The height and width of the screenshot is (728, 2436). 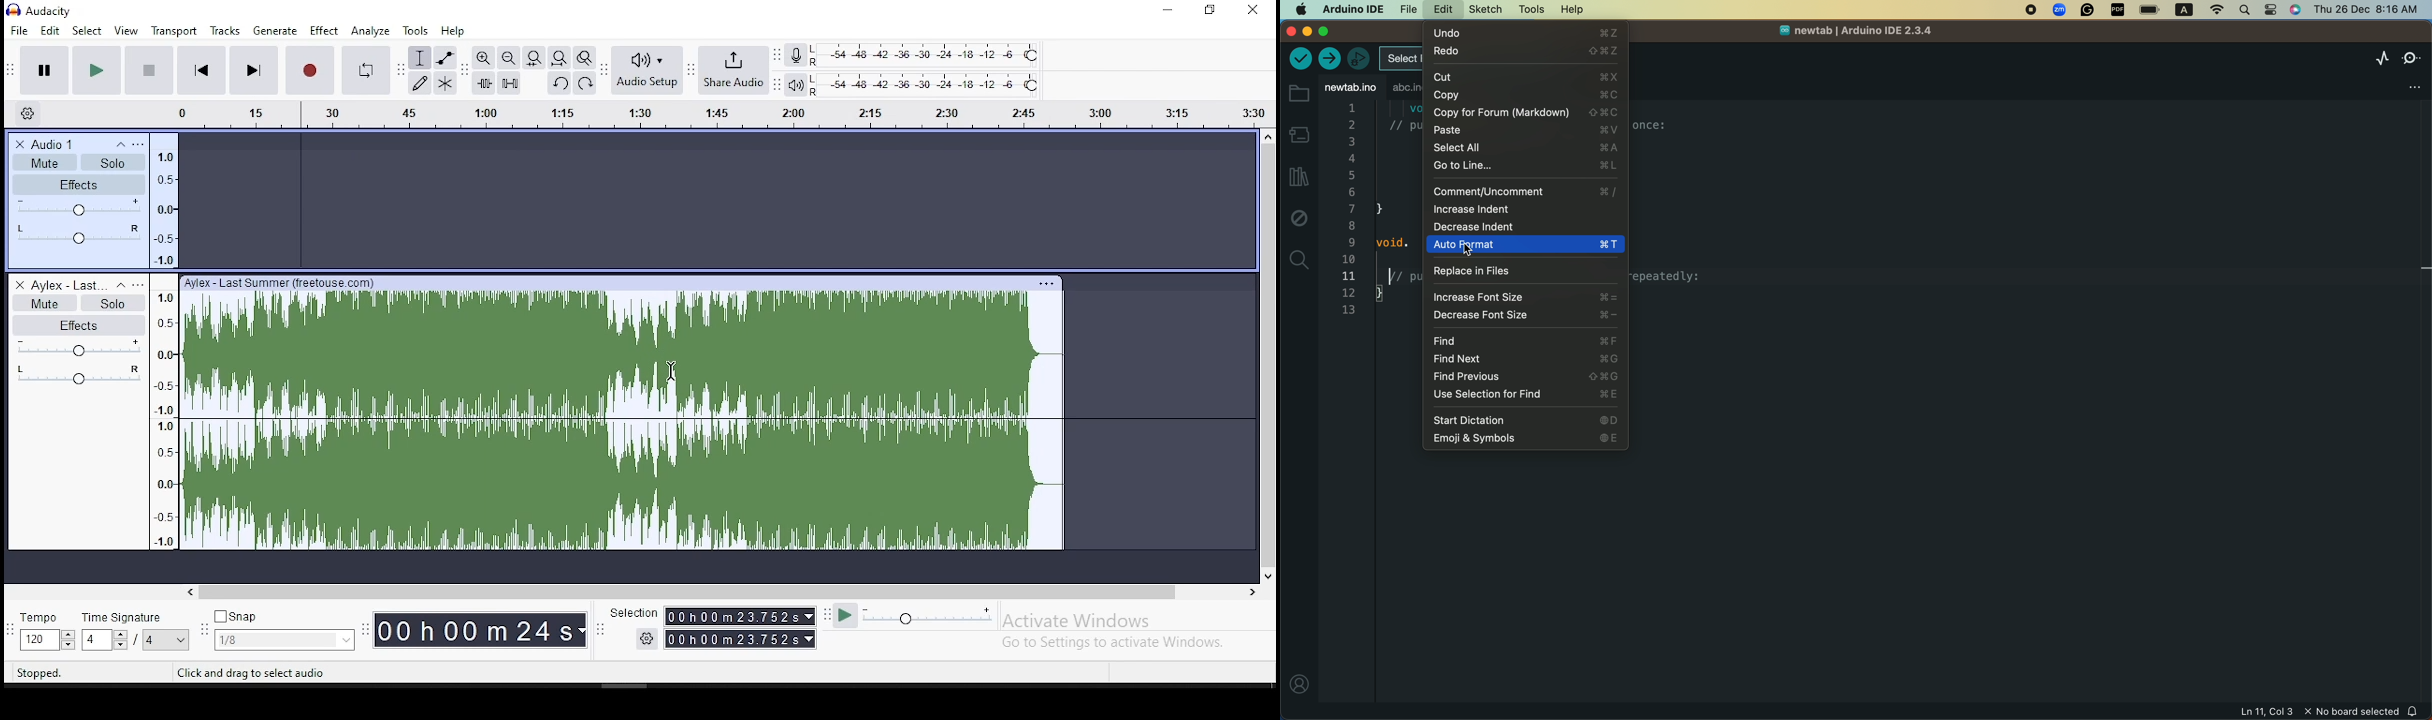 What do you see at coordinates (420, 57) in the screenshot?
I see `selection tool` at bounding box center [420, 57].